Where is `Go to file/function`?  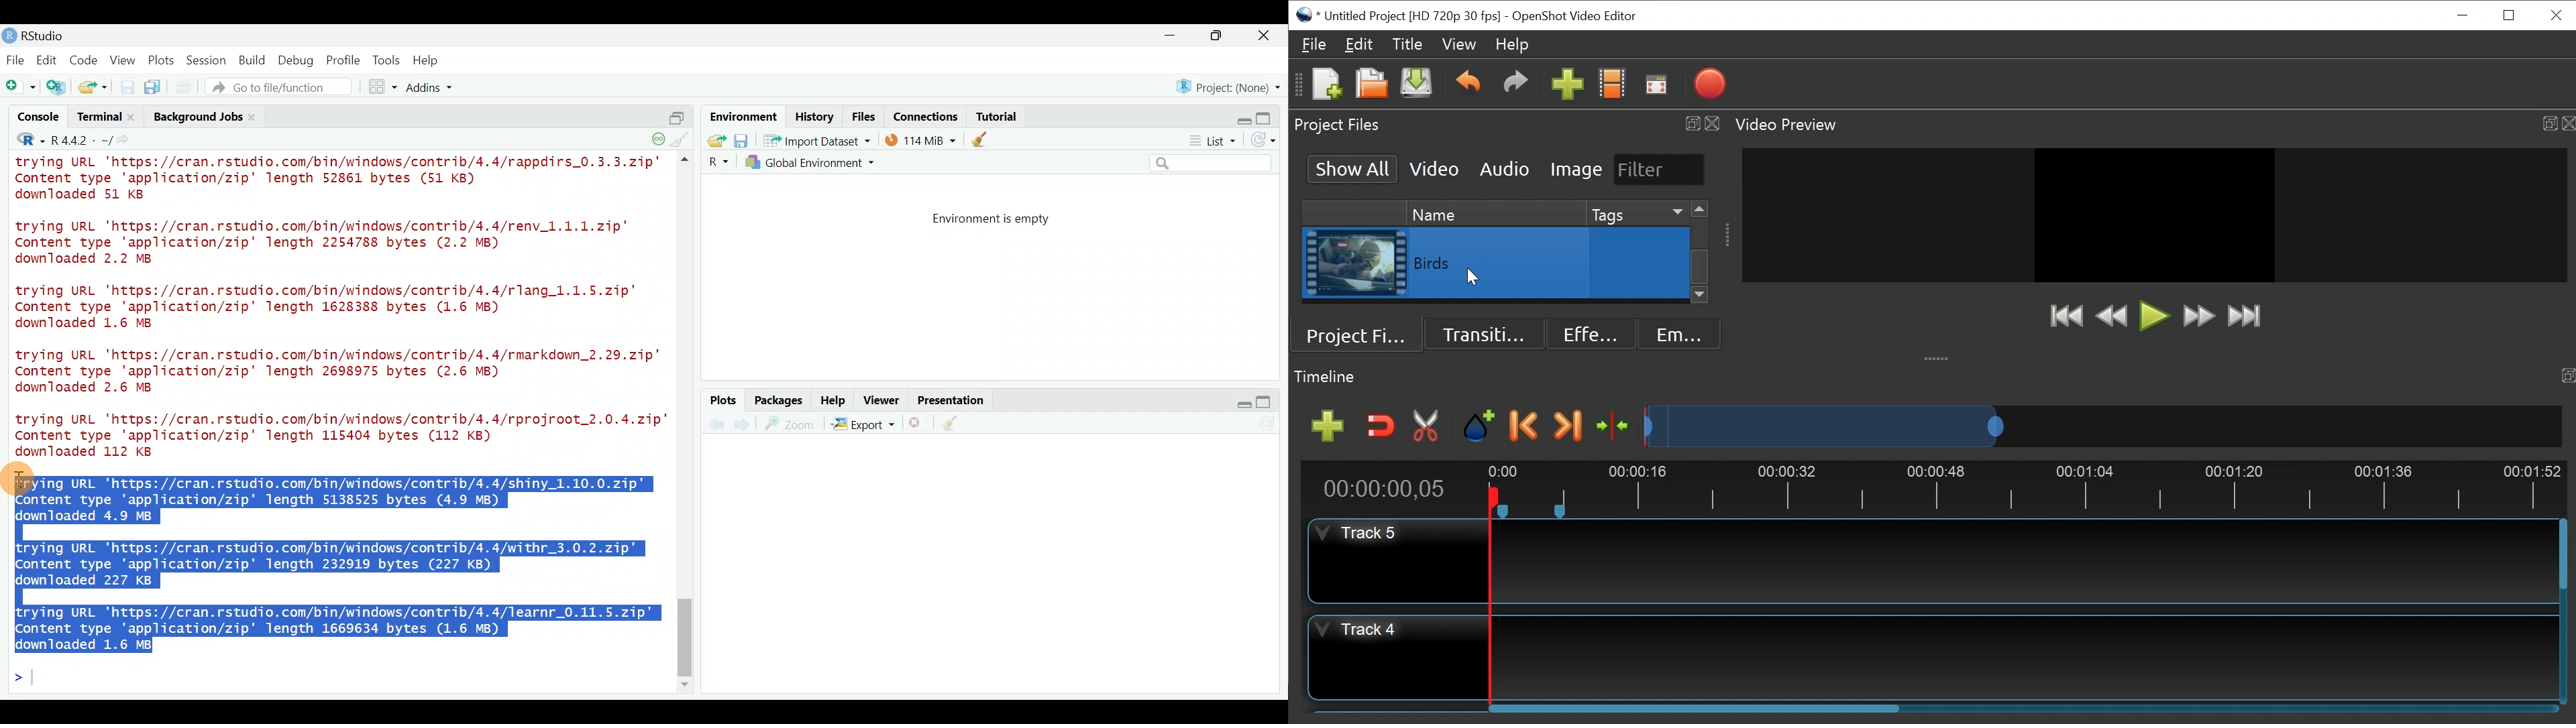
Go to file/function is located at coordinates (284, 87).